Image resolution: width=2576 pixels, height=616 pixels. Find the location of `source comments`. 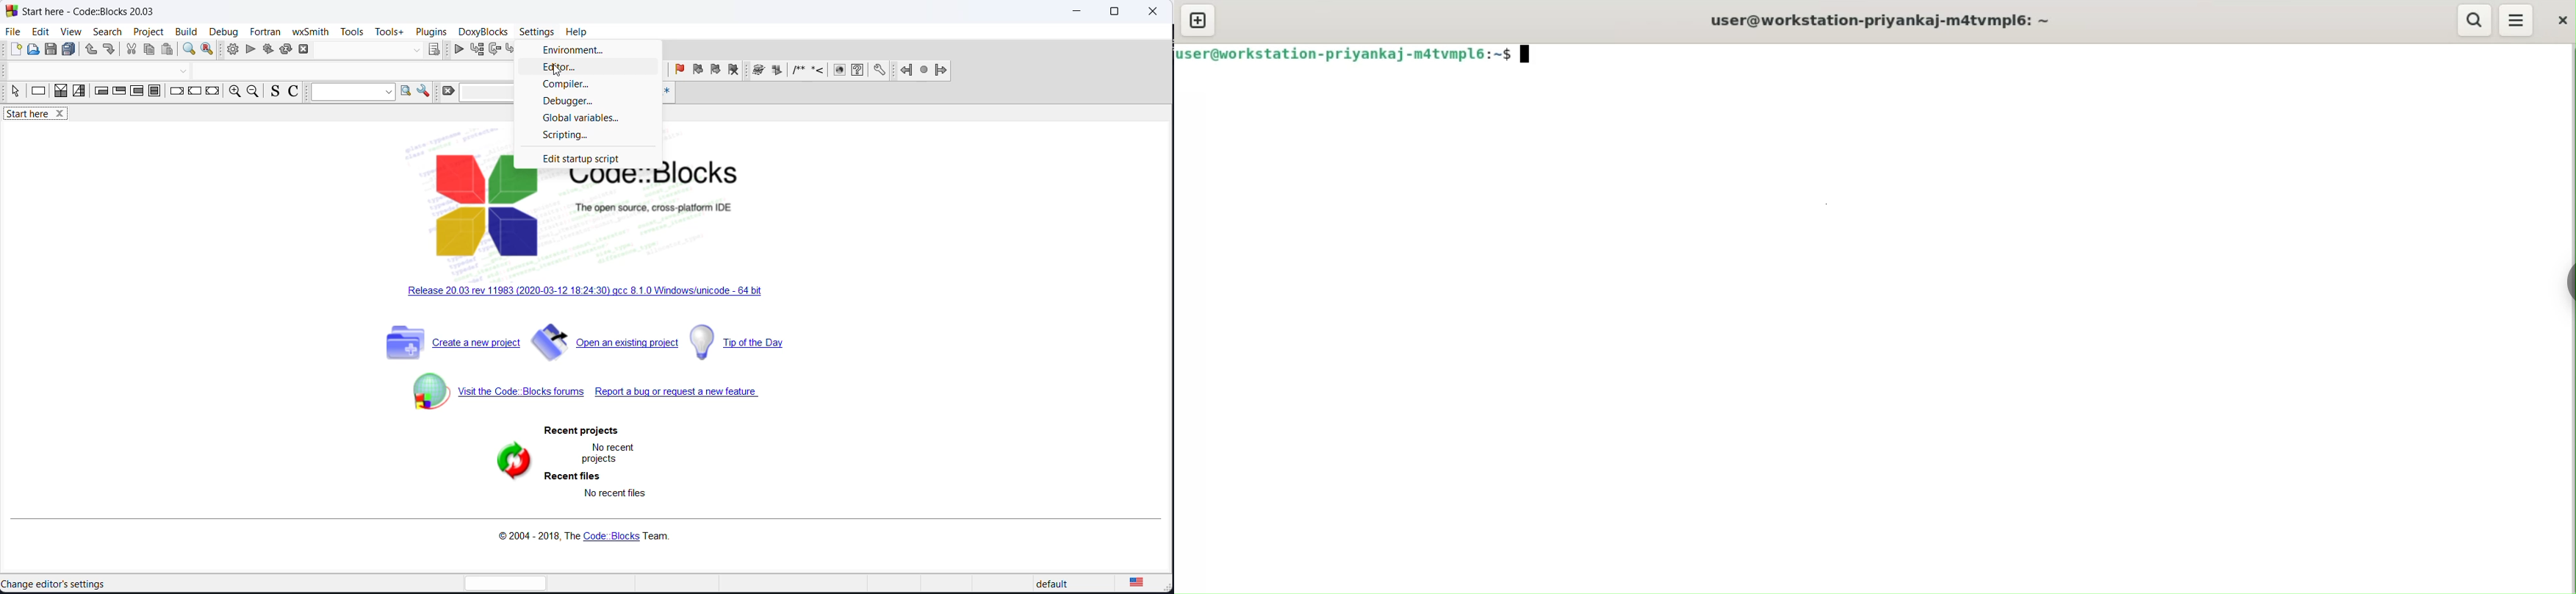

source comments is located at coordinates (272, 93).